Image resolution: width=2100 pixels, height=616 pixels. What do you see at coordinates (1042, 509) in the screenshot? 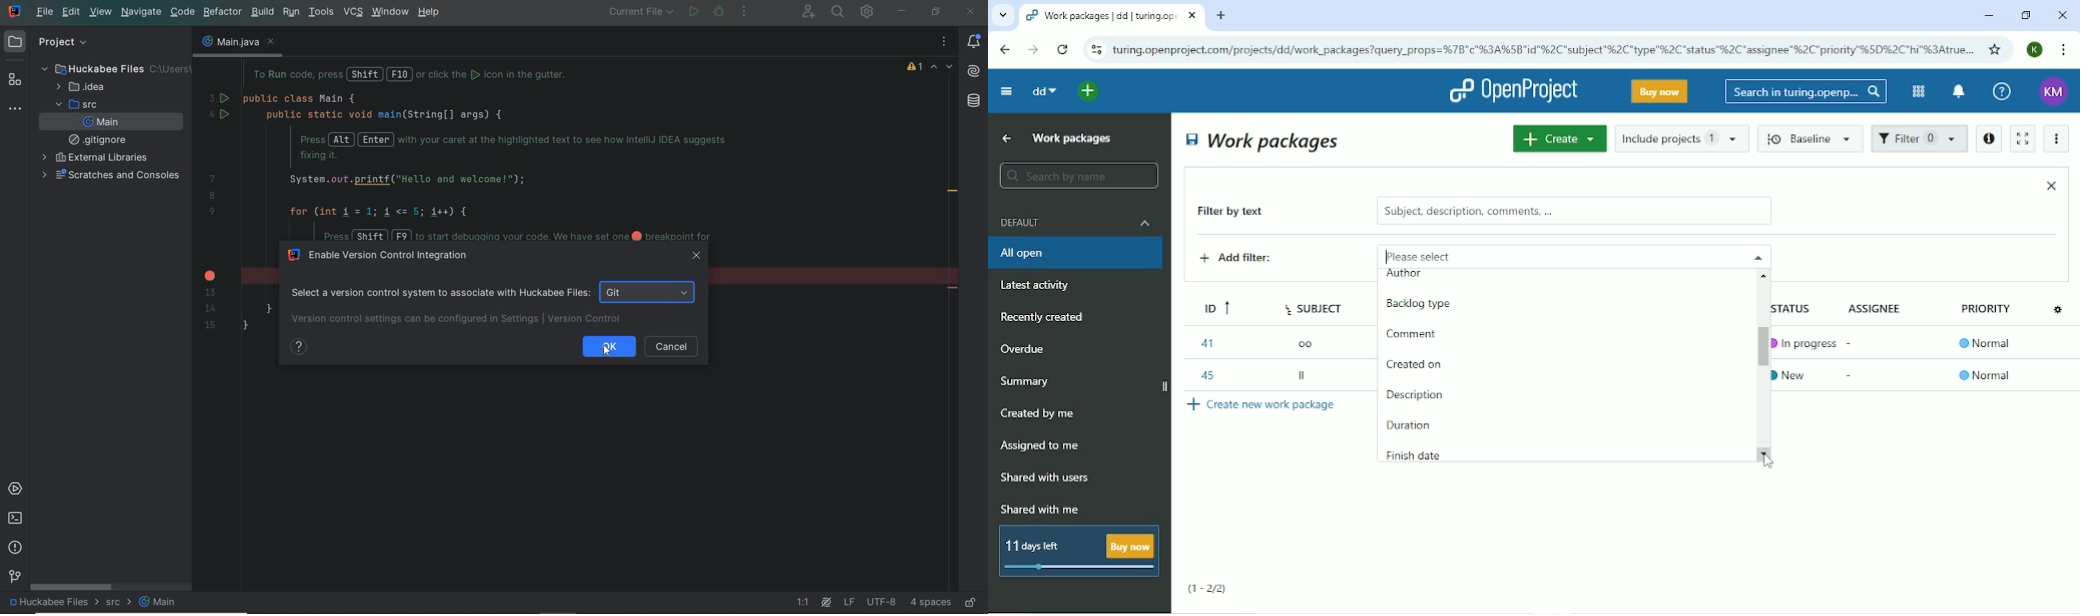
I see `Shared with me` at bounding box center [1042, 509].